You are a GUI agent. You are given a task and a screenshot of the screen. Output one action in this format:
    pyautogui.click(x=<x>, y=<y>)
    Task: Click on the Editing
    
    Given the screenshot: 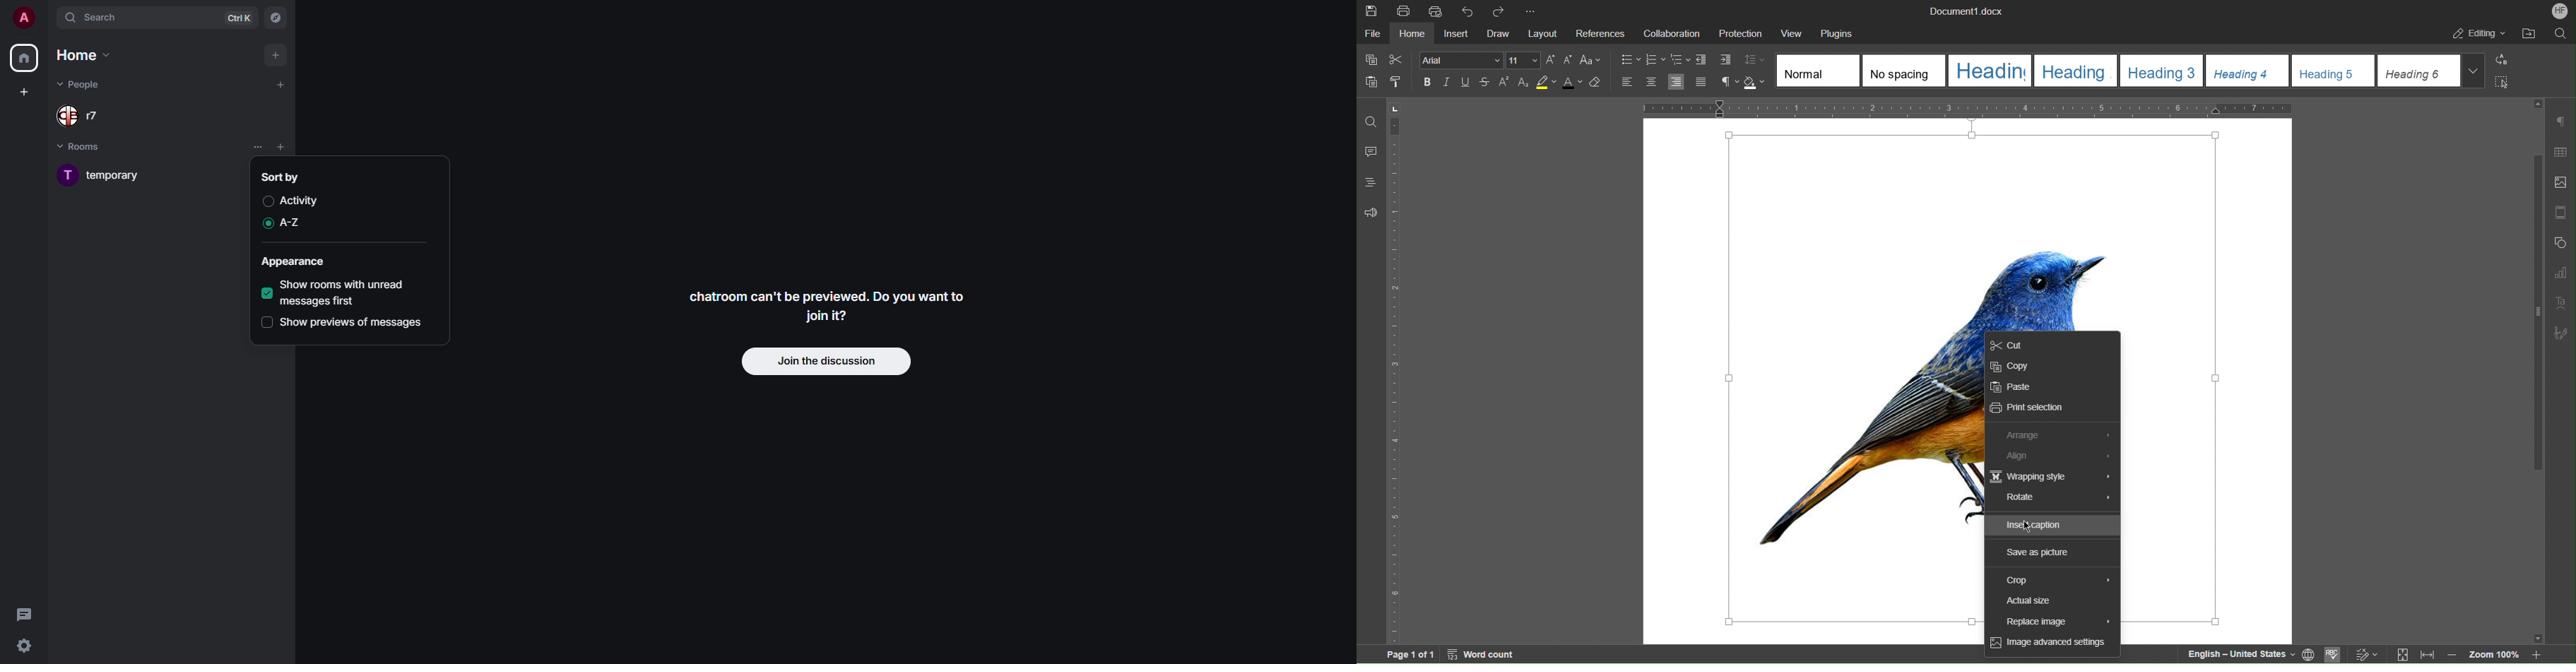 What is the action you would take?
    pyautogui.click(x=2479, y=33)
    